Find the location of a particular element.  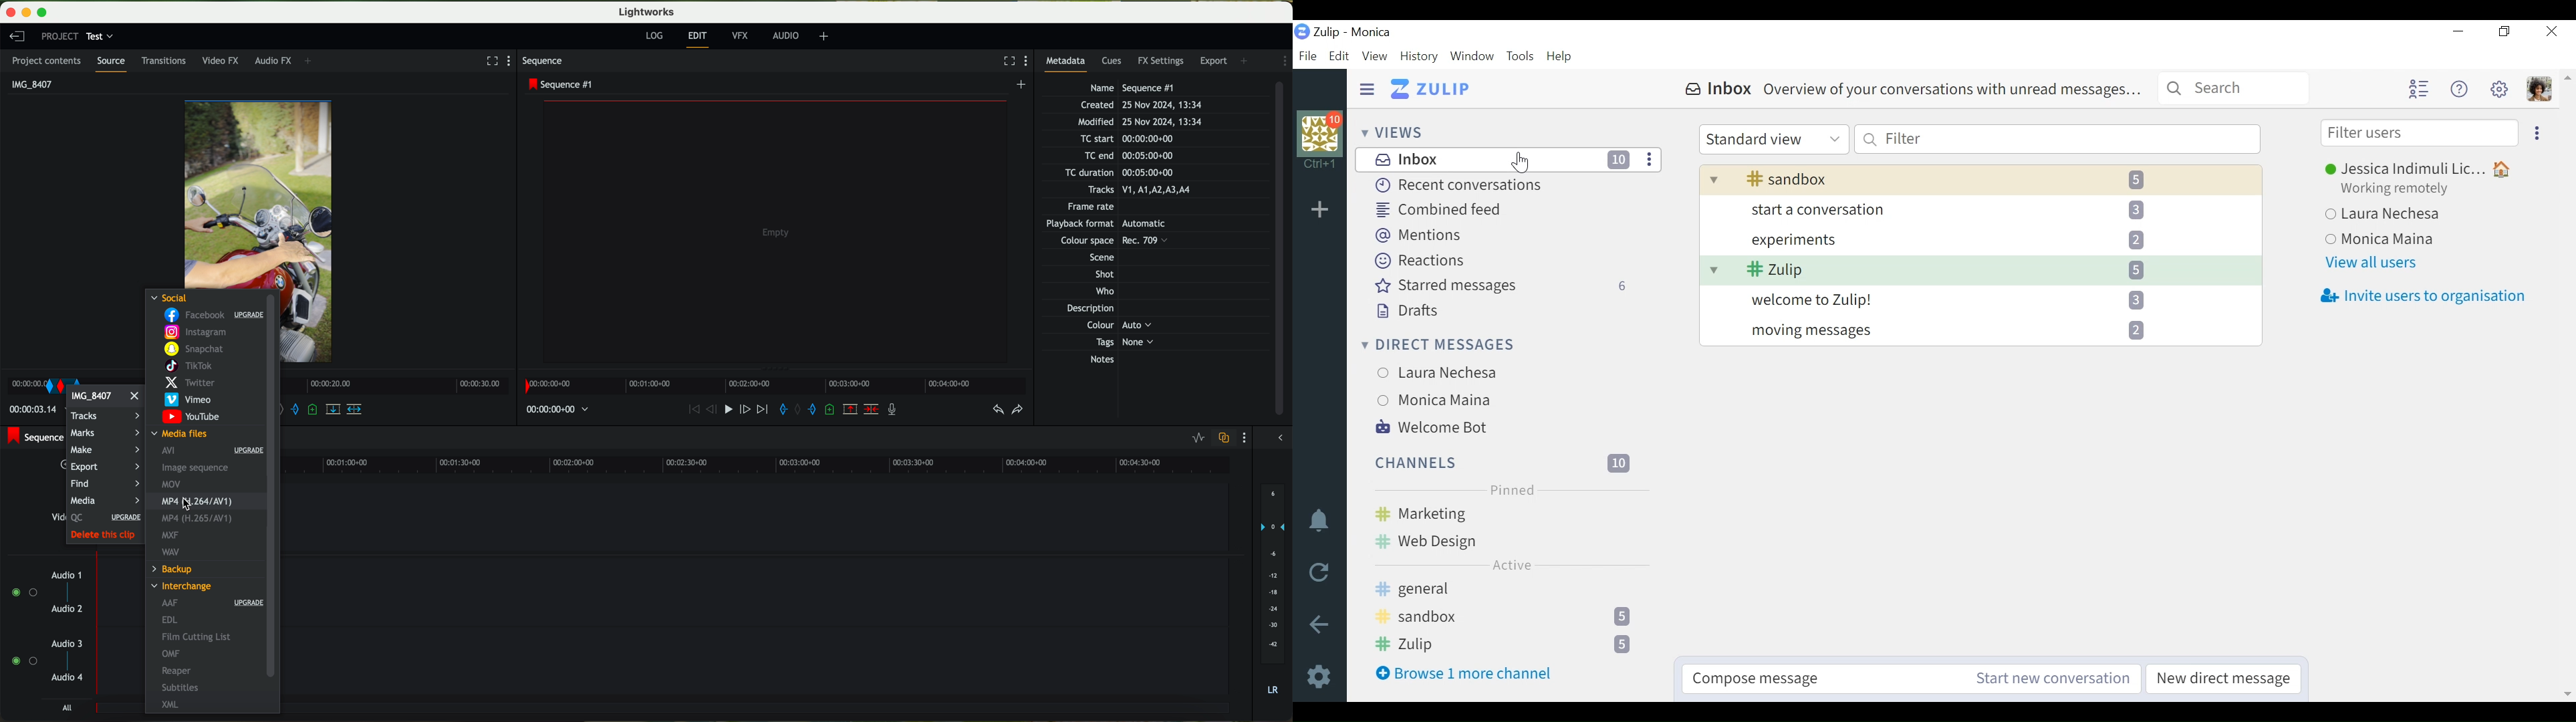

reaper is located at coordinates (178, 670).